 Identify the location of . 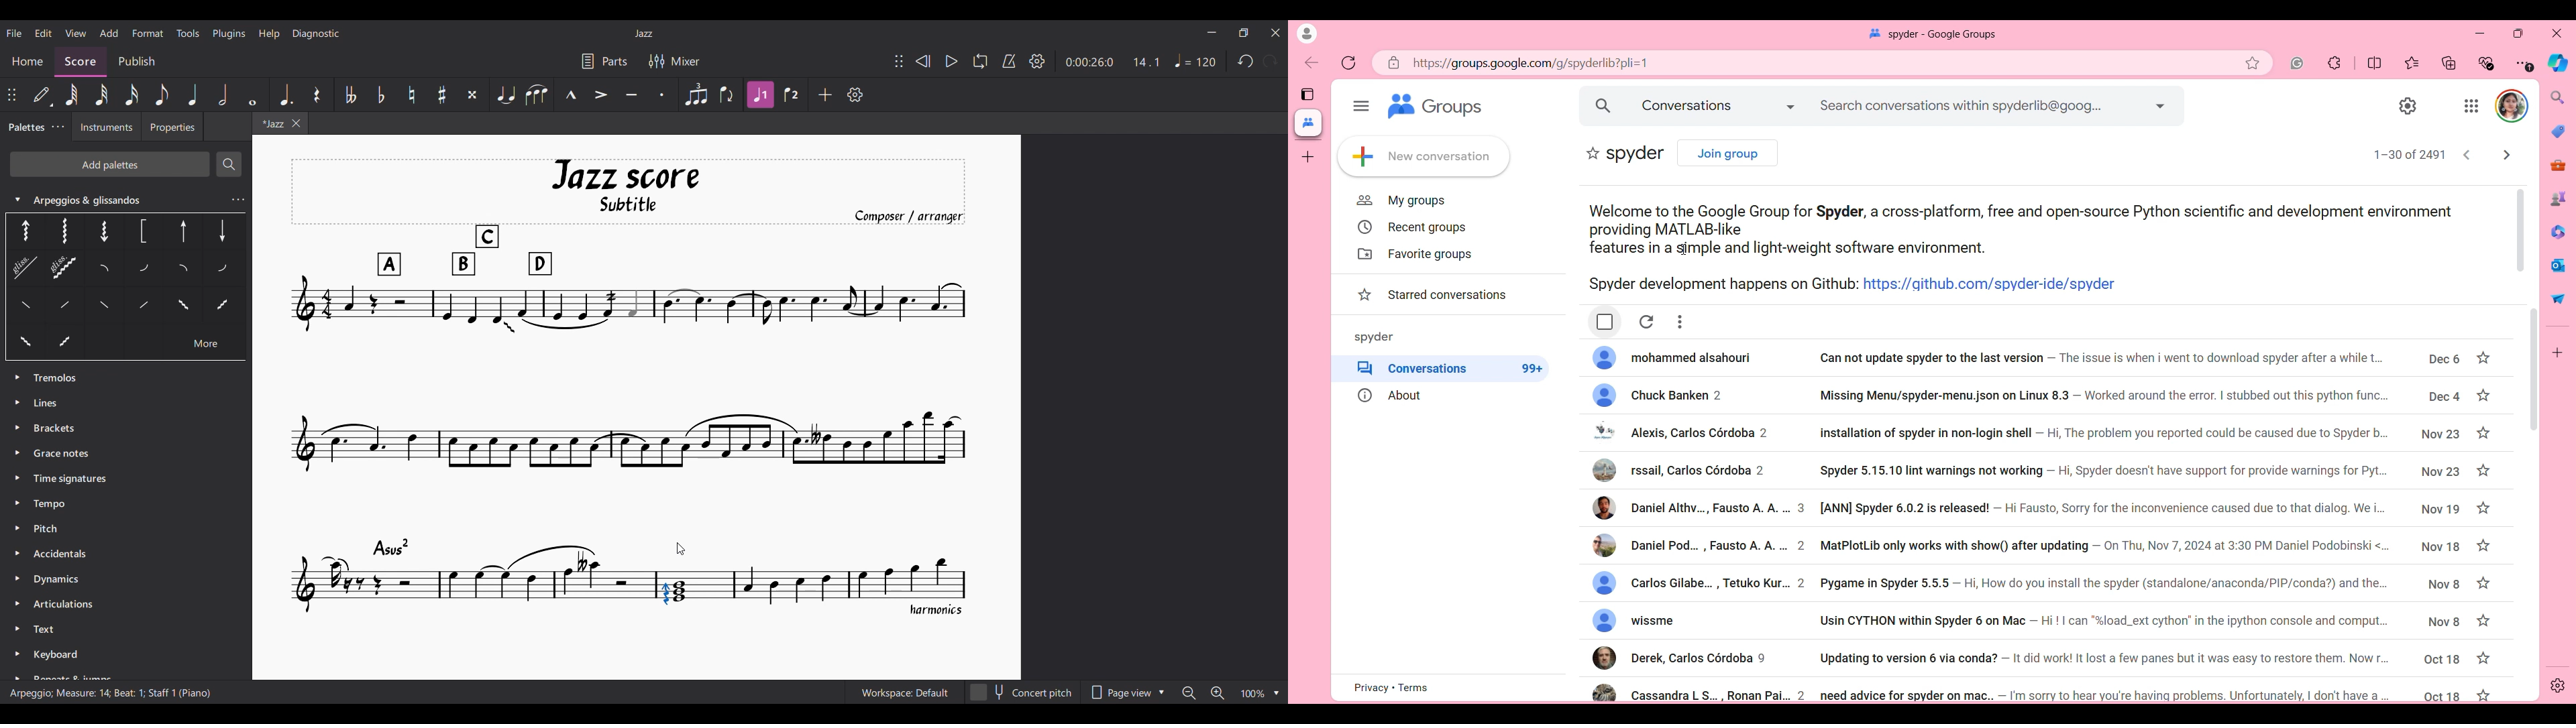
(223, 271).